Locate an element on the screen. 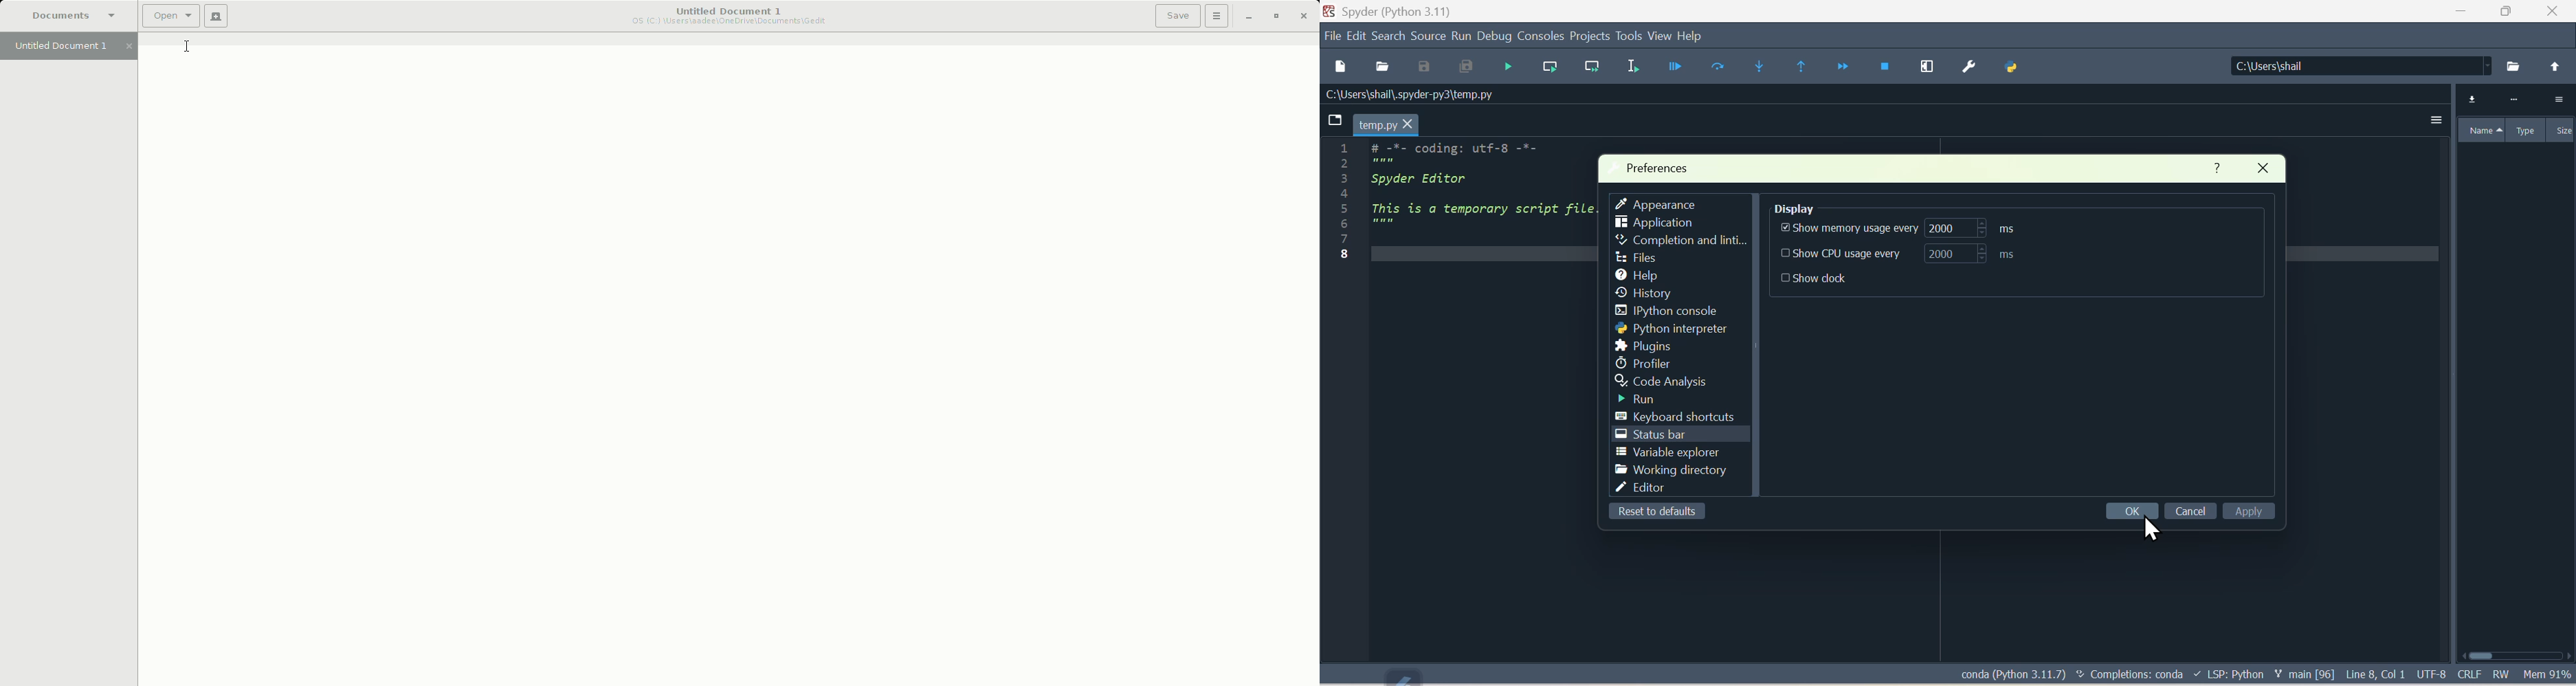 Image resolution: width=2576 pixels, height=700 pixels. Save as is located at coordinates (1422, 67).